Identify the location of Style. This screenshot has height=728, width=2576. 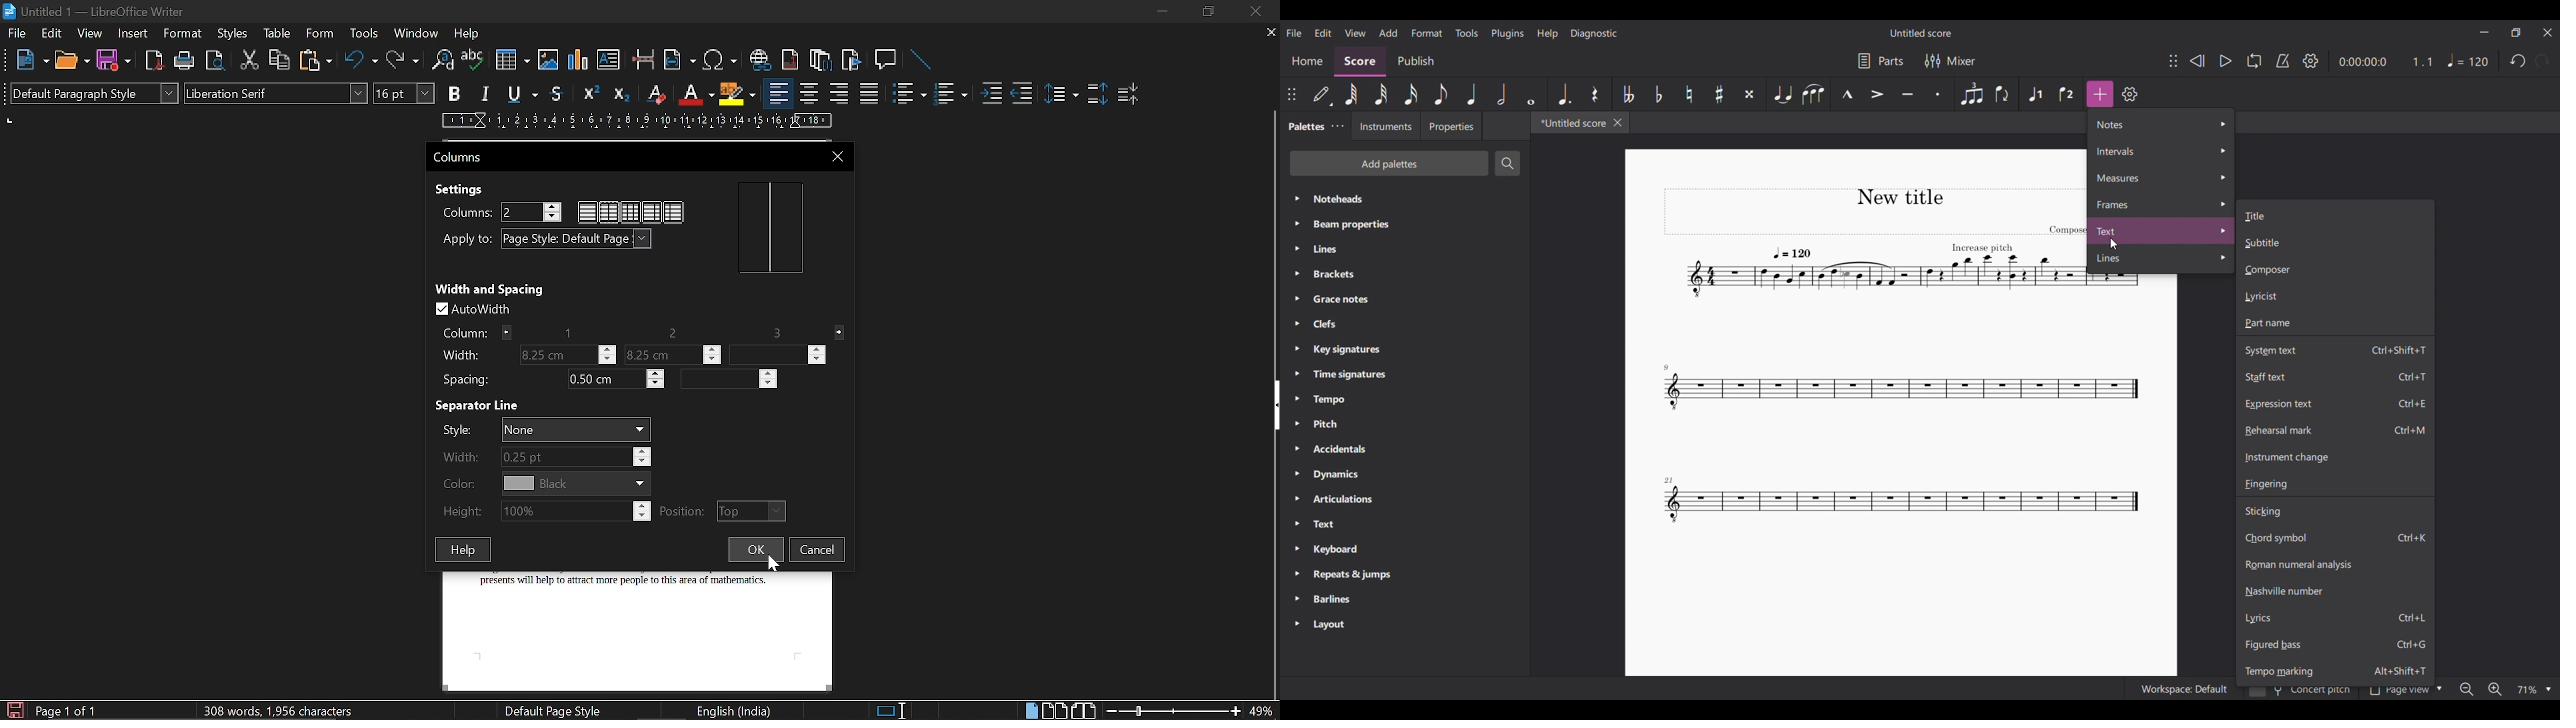
(545, 429).